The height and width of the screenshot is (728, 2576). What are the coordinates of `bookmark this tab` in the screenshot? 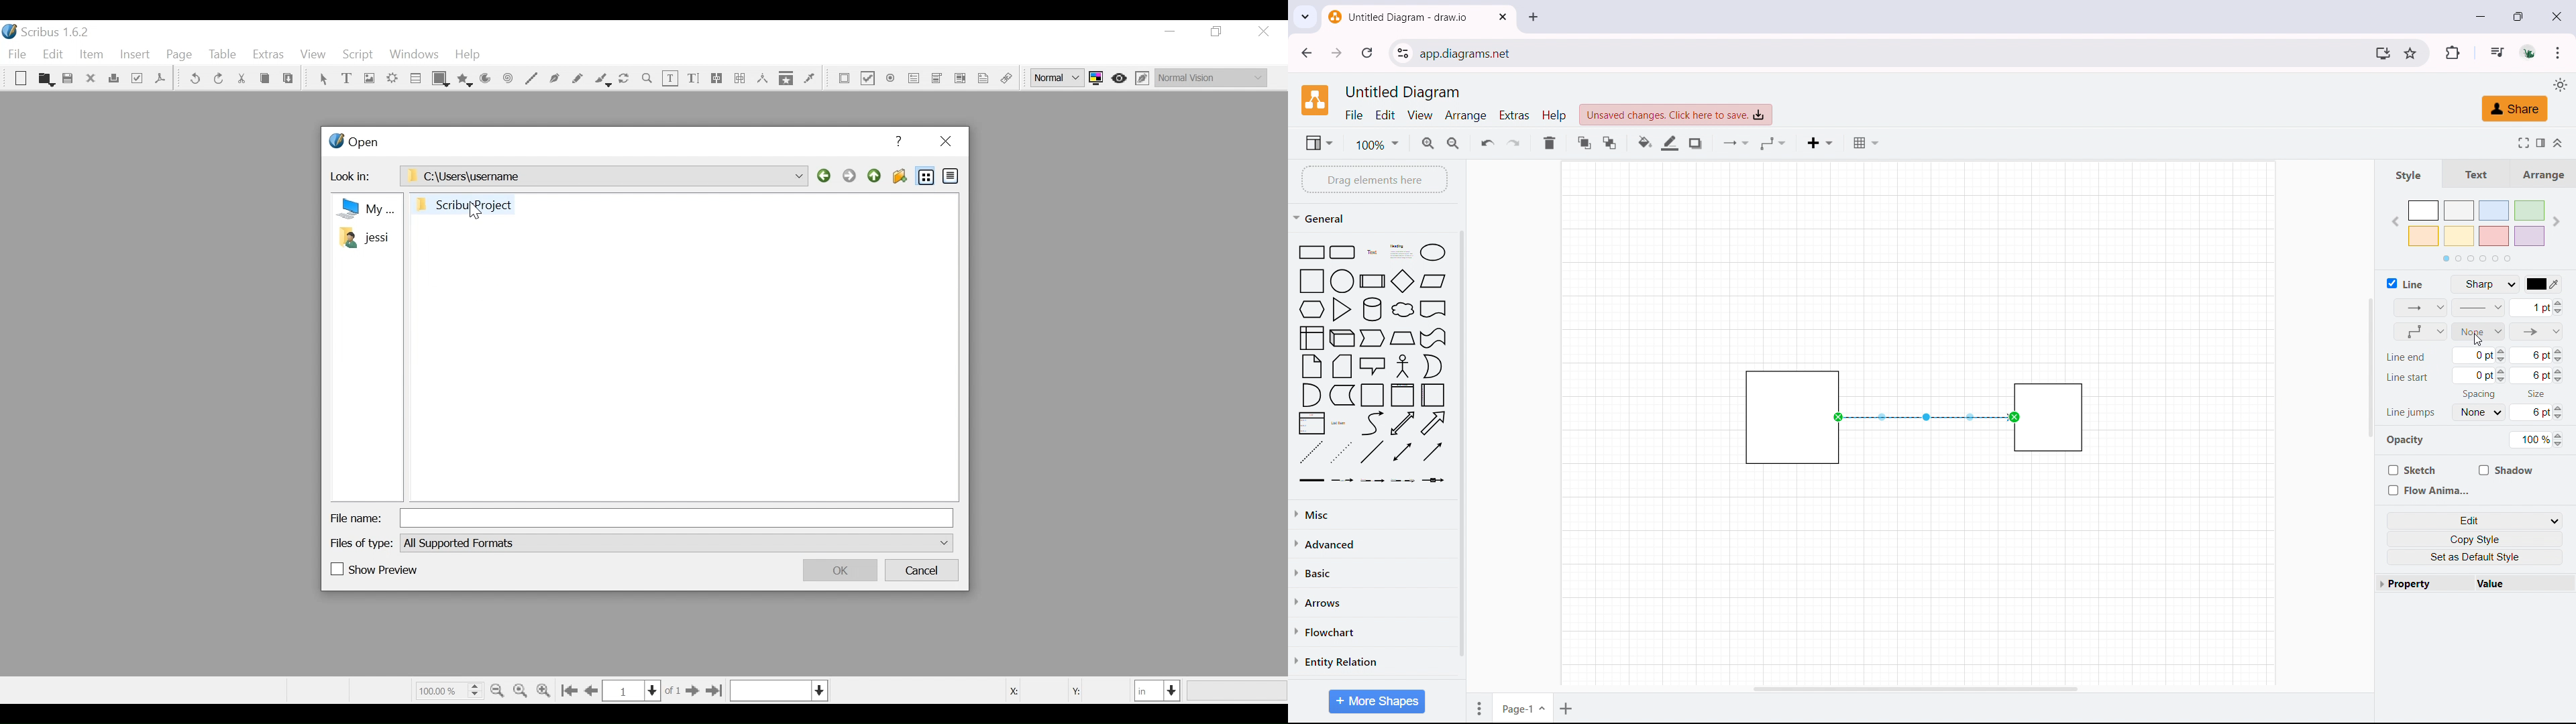 It's located at (2410, 53).